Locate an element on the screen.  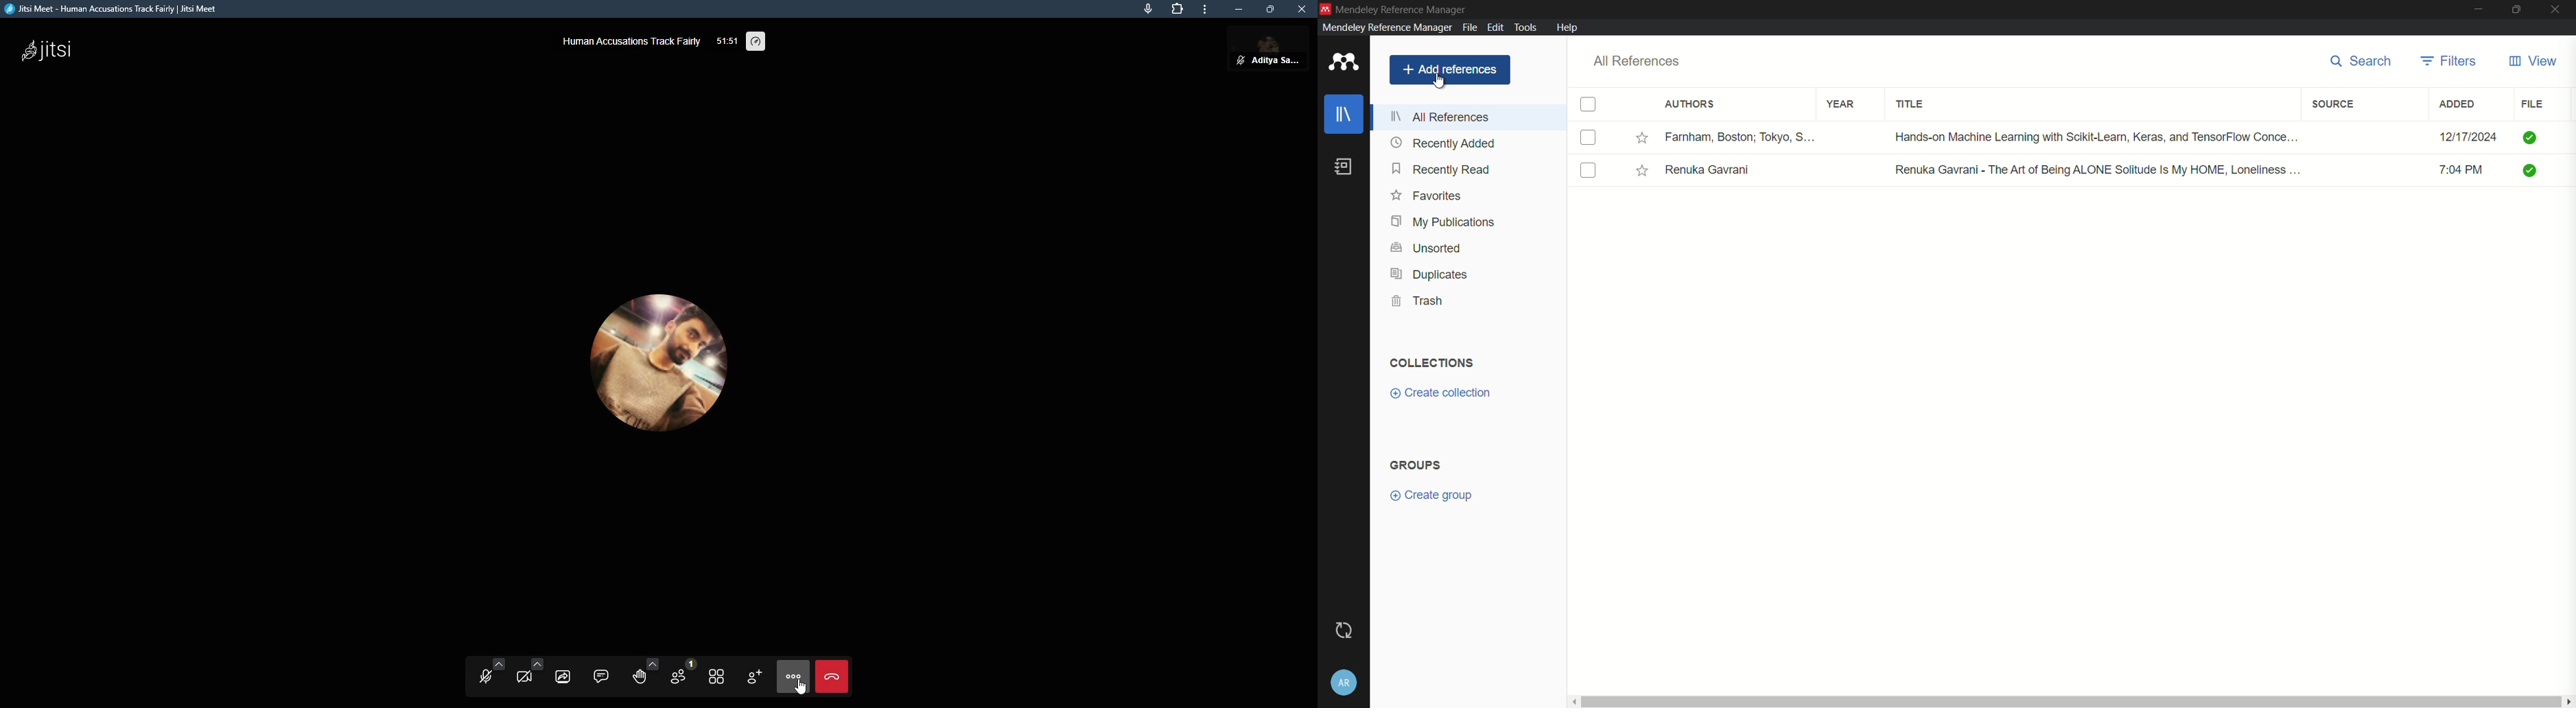
participants is located at coordinates (680, 675).